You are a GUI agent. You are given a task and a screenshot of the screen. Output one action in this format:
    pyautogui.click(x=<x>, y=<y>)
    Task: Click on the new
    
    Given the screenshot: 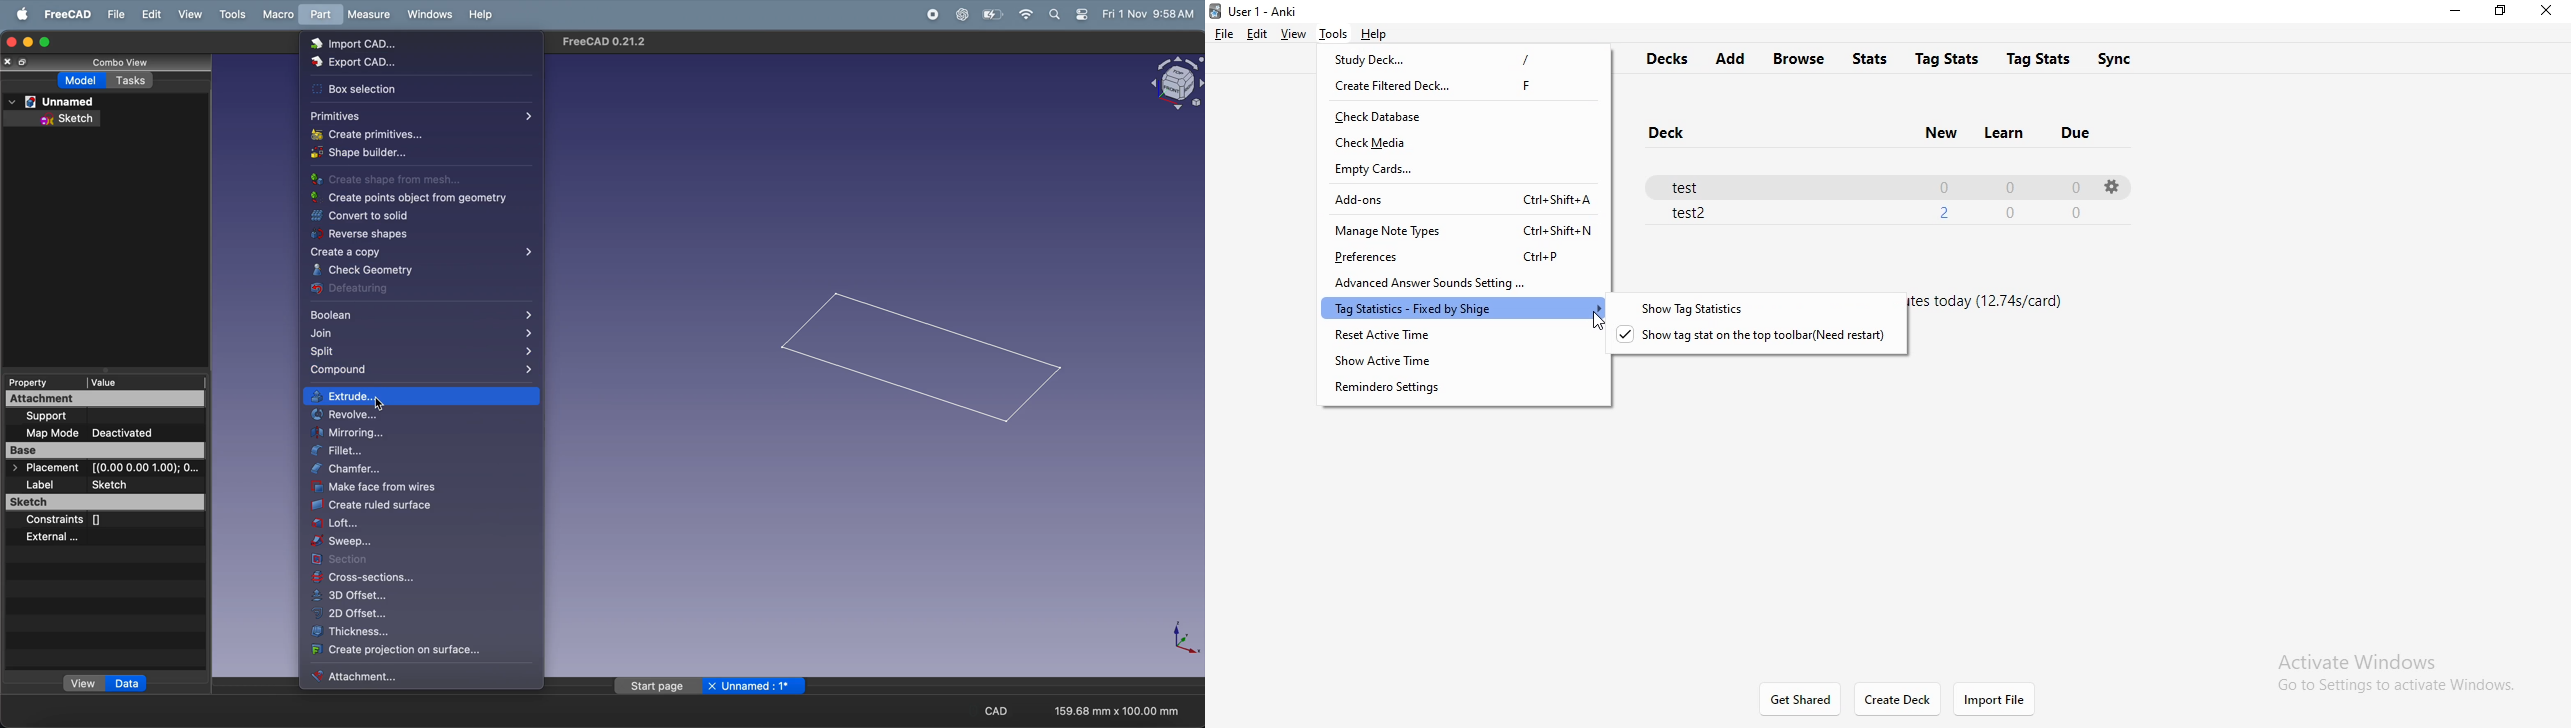 What is the action you would take?
    pyautogui.click(x=1931, y=132)
    